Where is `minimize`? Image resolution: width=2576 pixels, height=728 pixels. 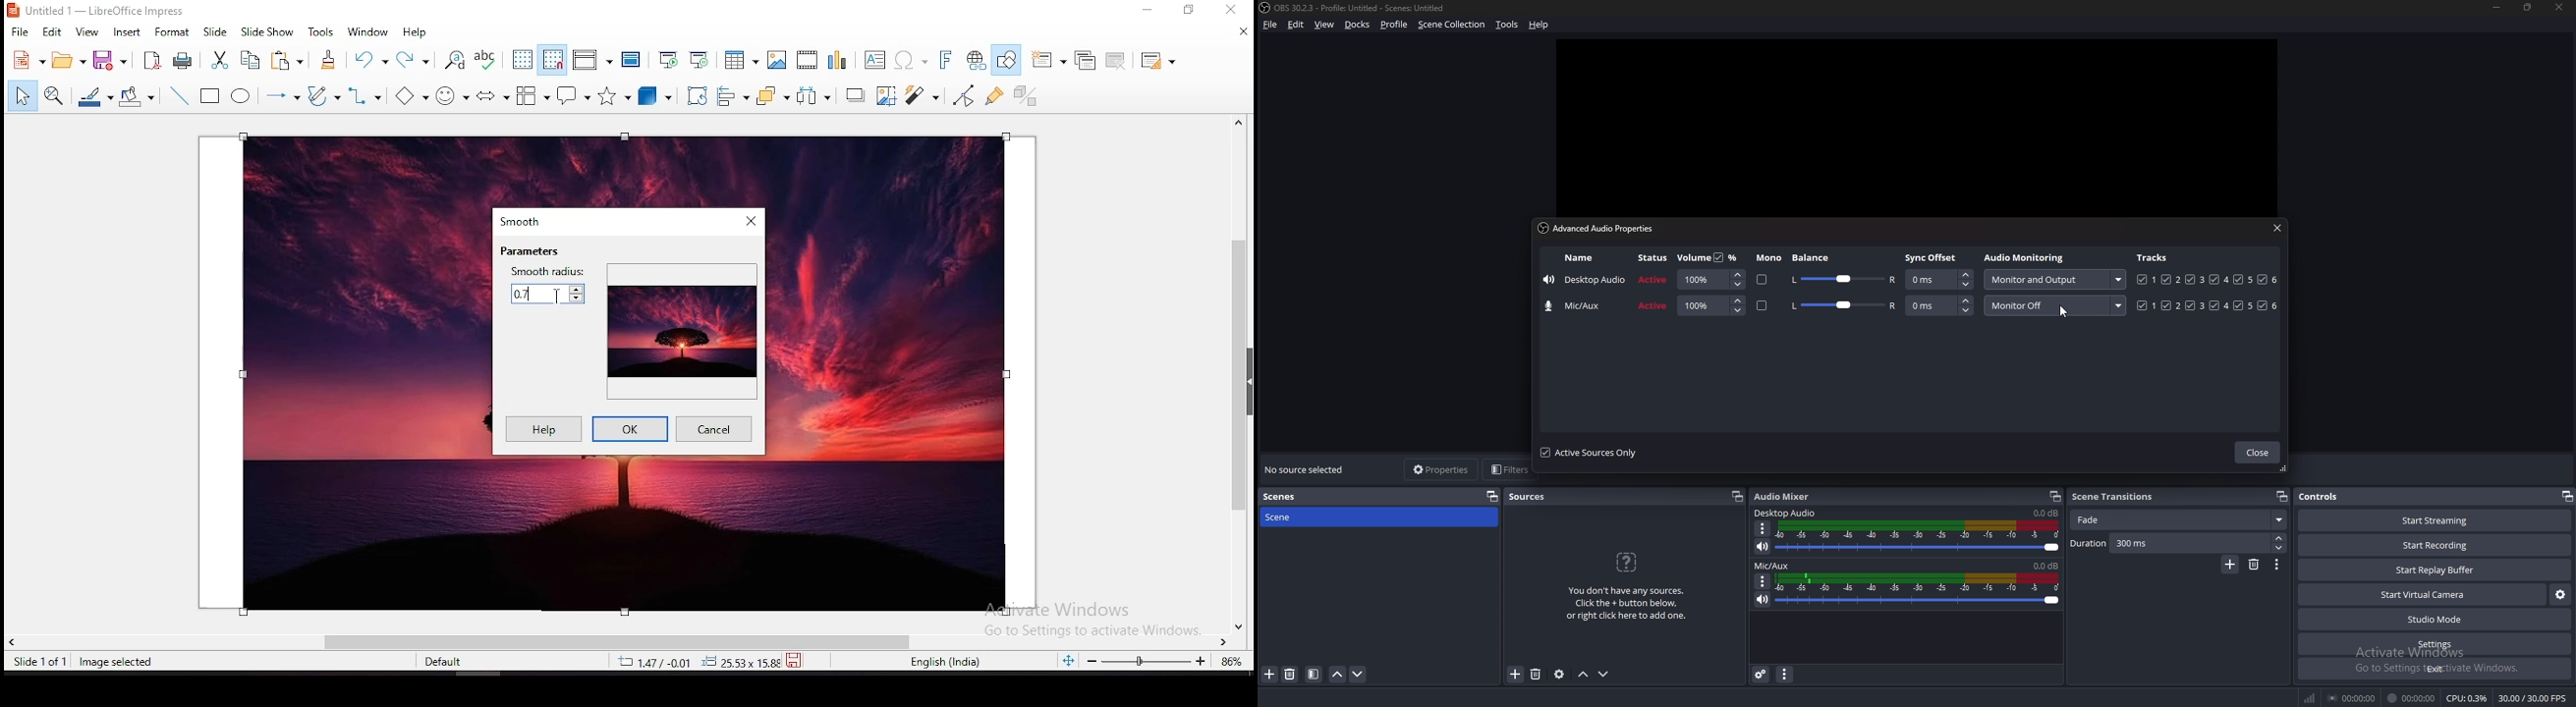 minimize is located at coordinates (1151, 10).